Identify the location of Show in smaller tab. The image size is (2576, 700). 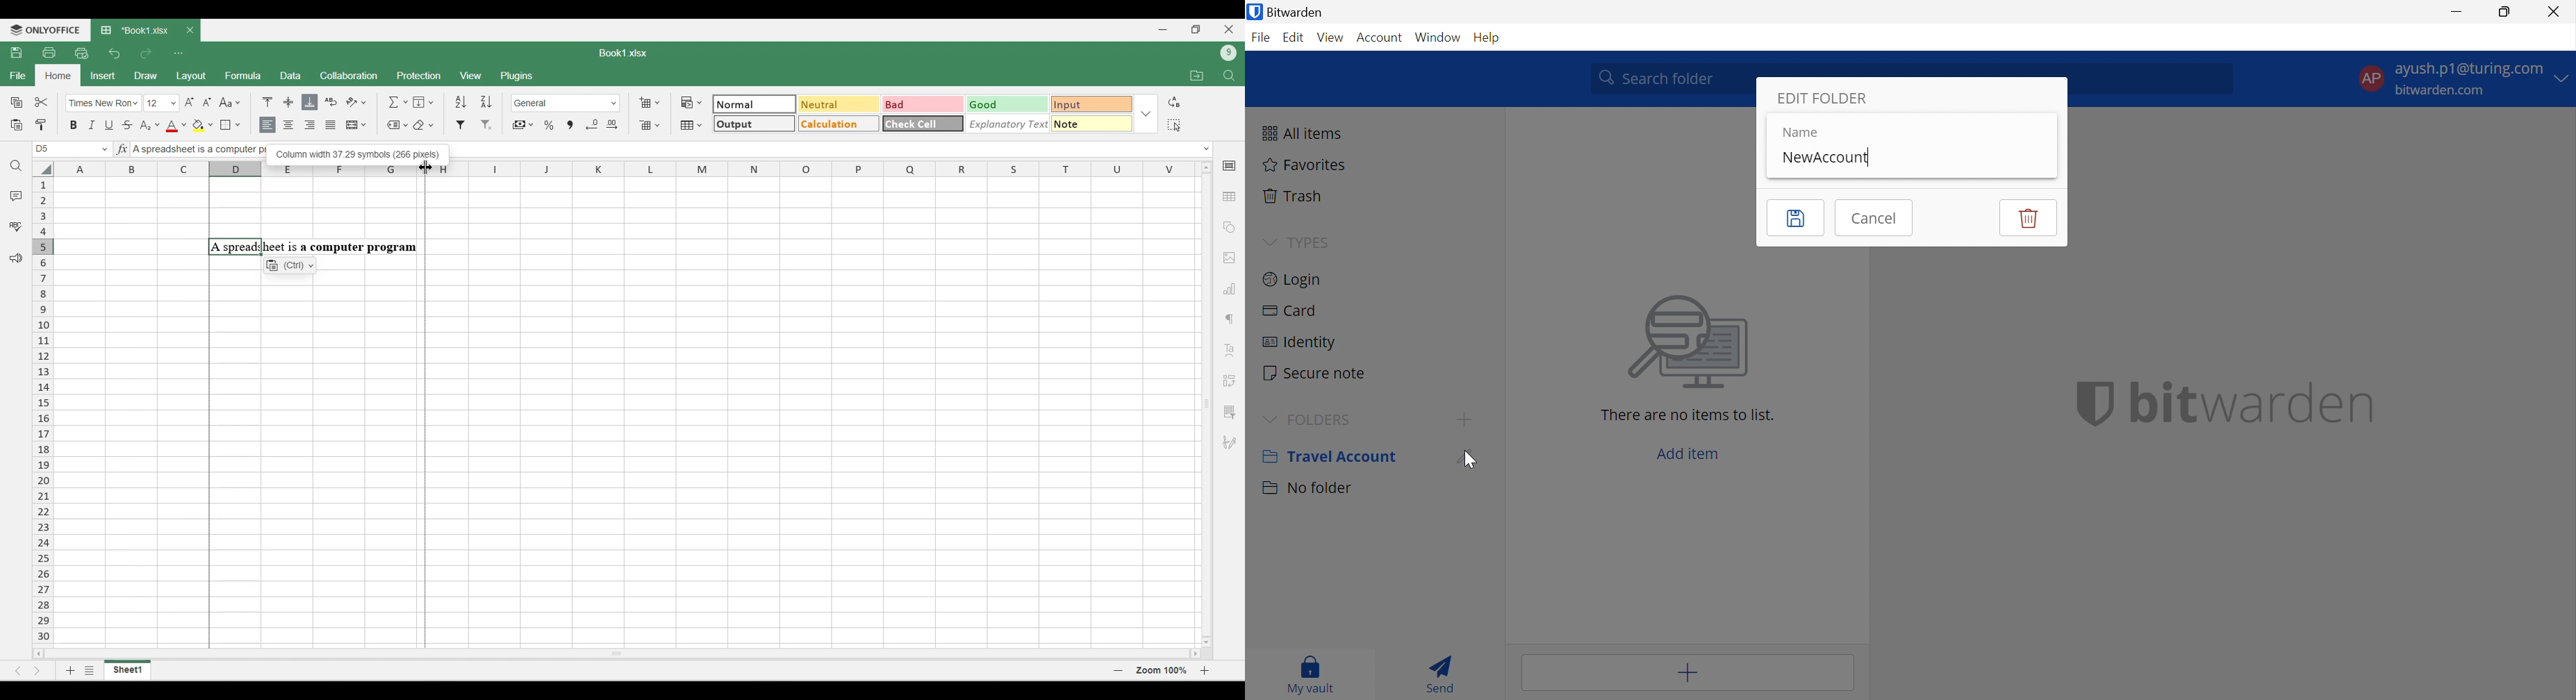
(1196, 29).